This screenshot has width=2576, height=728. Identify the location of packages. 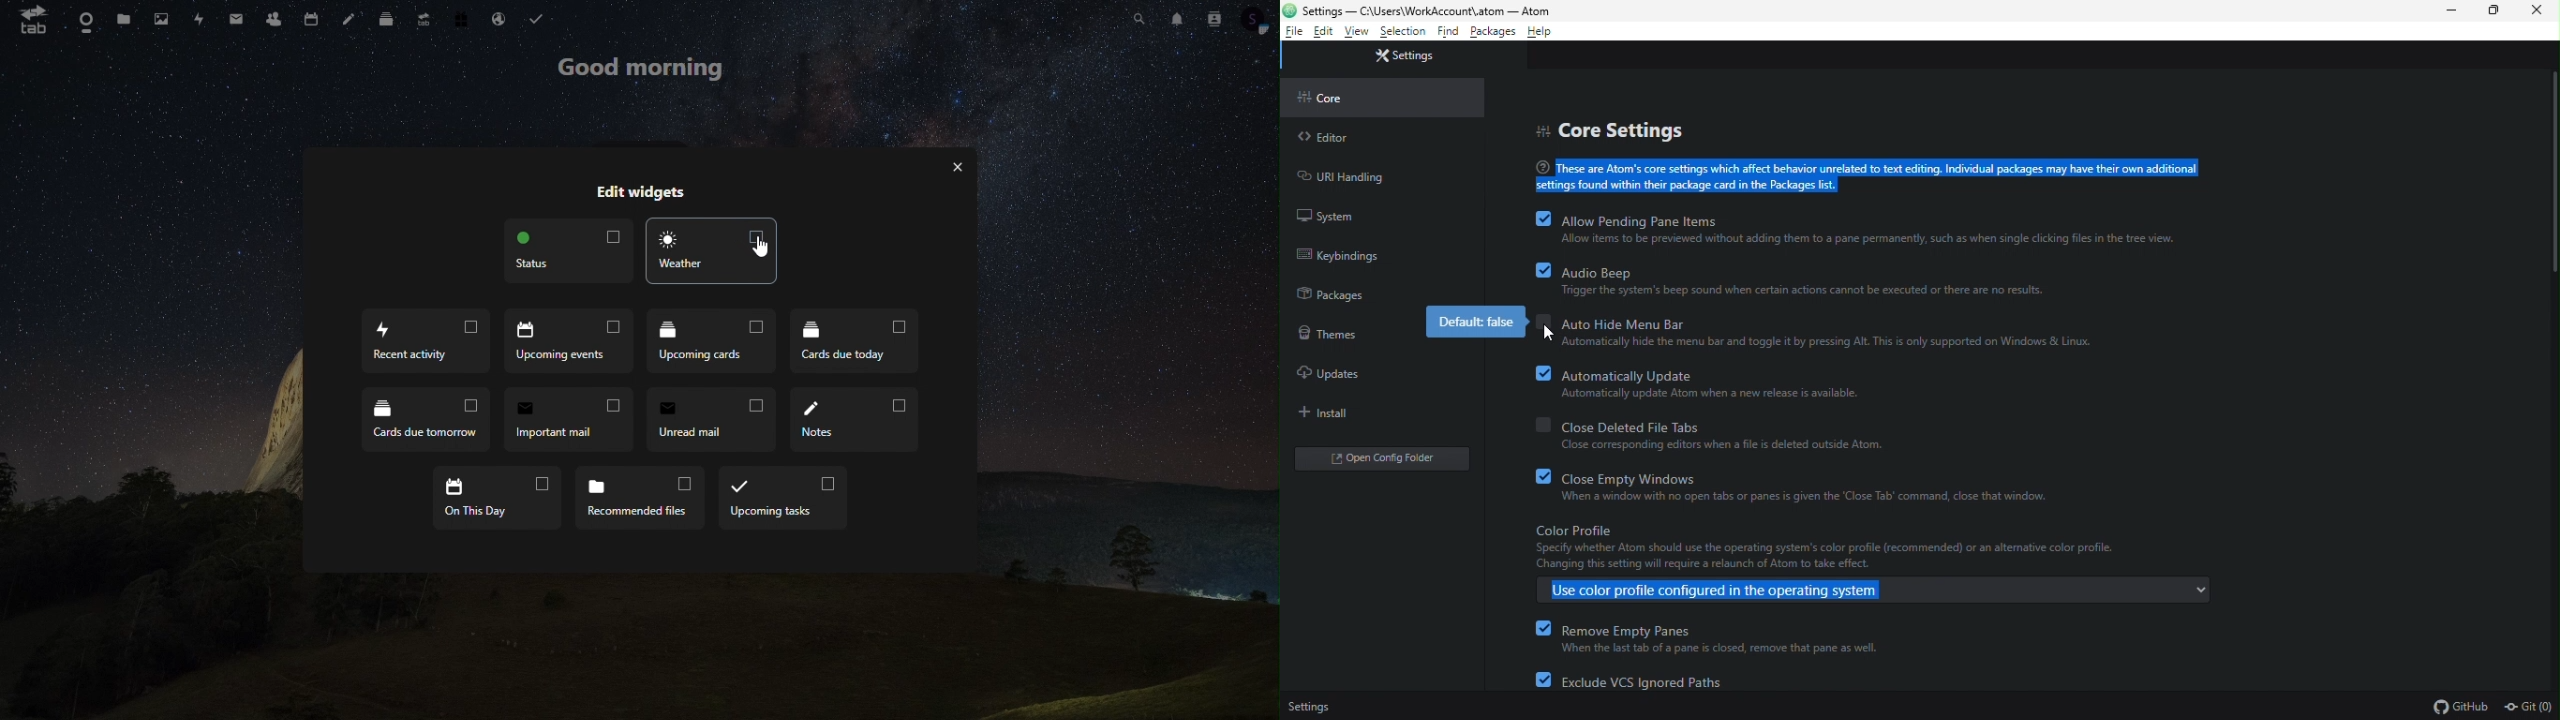
(1494, 32).